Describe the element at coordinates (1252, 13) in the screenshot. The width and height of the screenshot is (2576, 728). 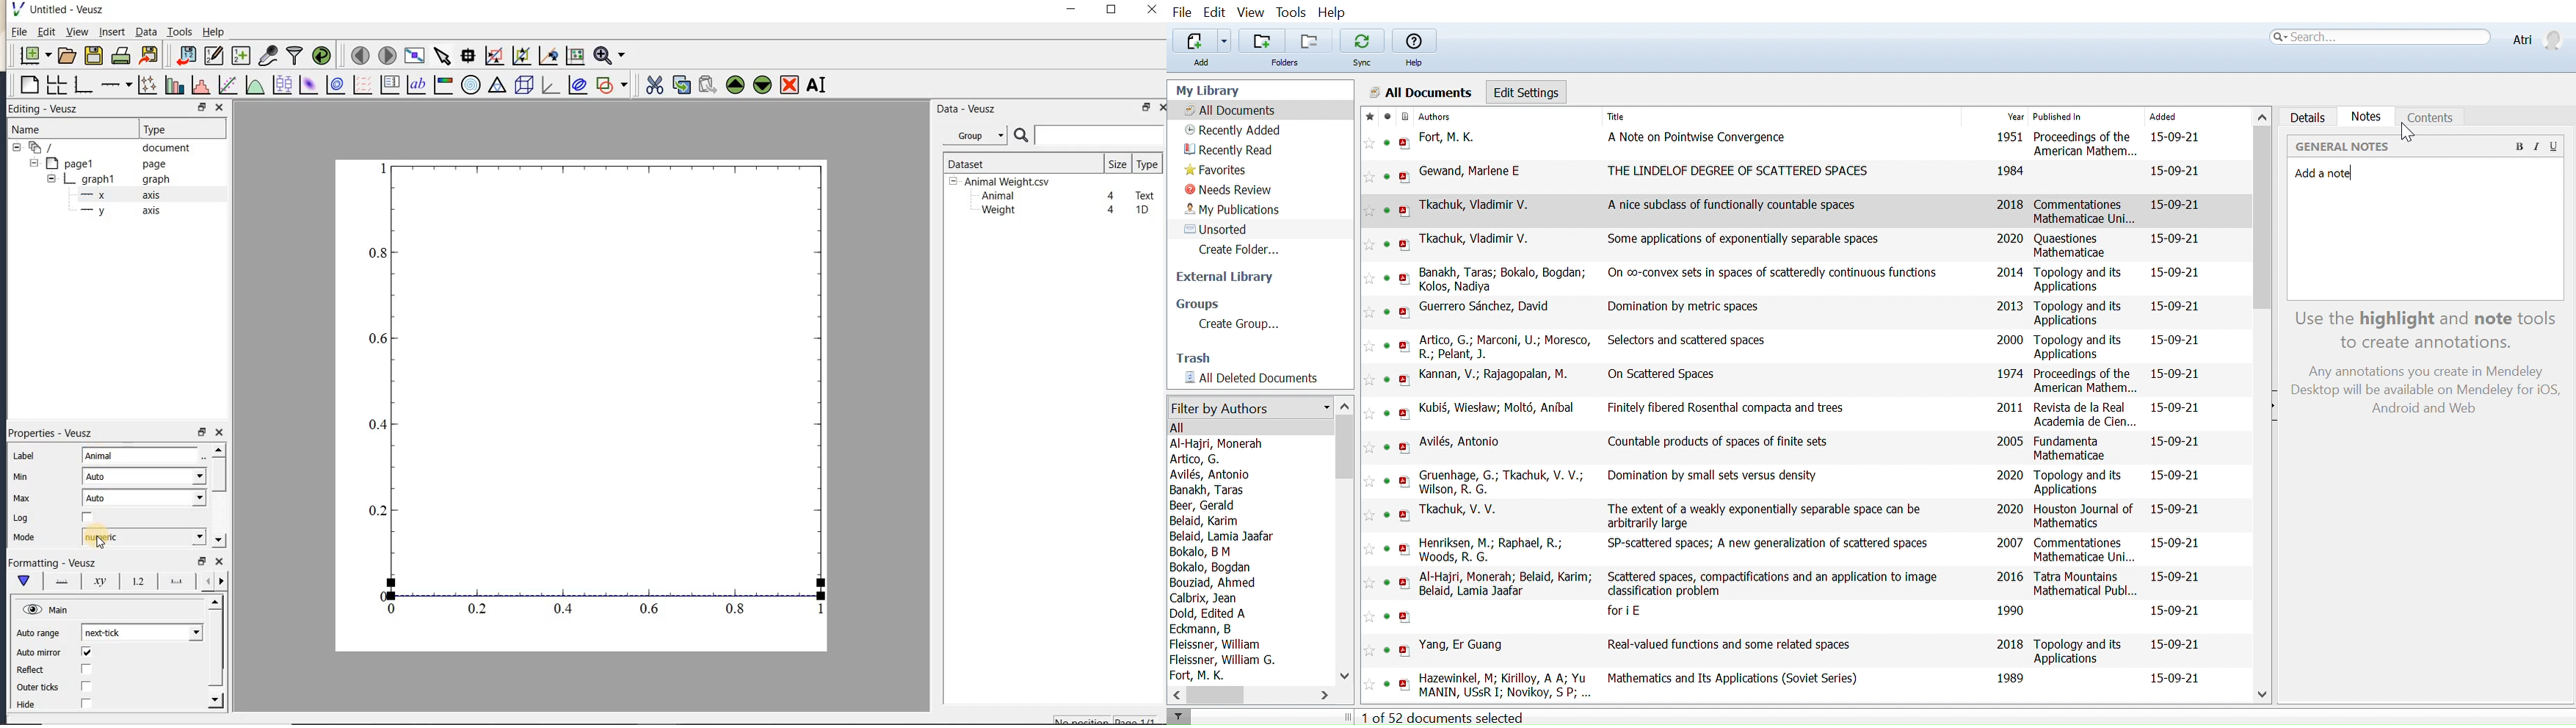
I see `View` at that location.